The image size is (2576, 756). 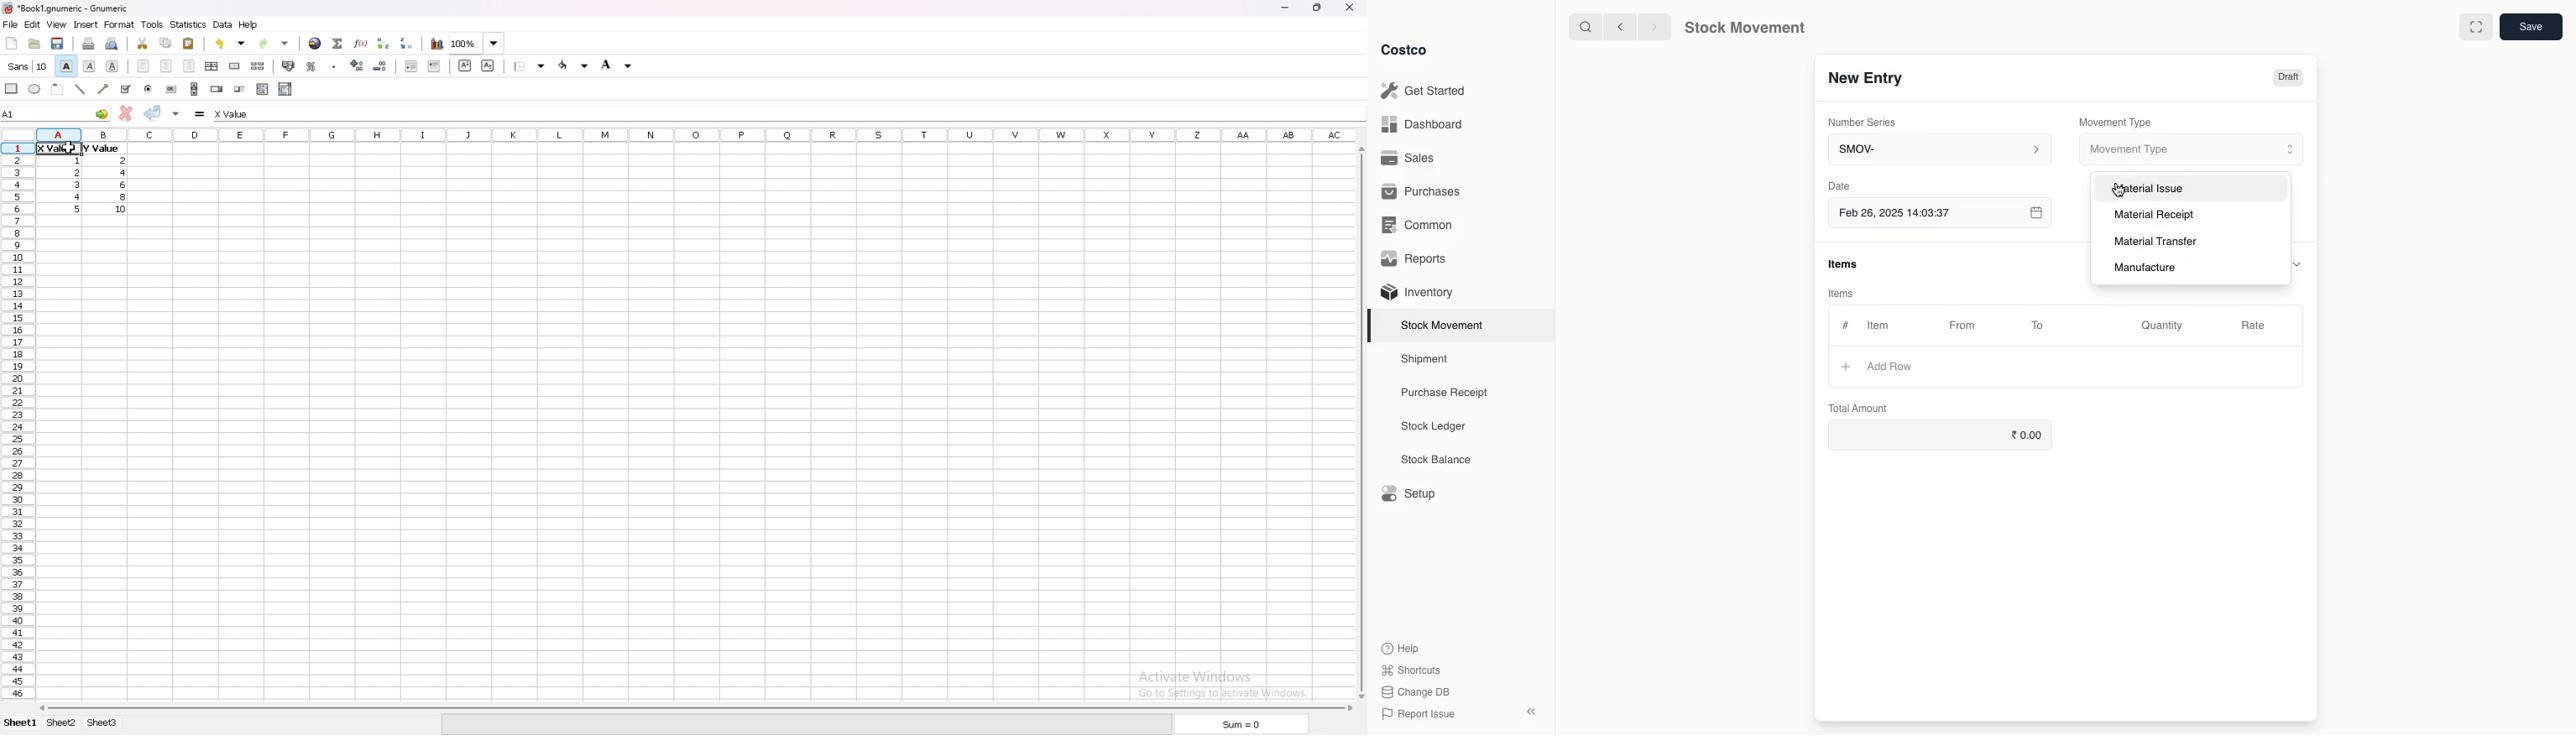 I want to click on Change DB, so click(x=1416, y=692).